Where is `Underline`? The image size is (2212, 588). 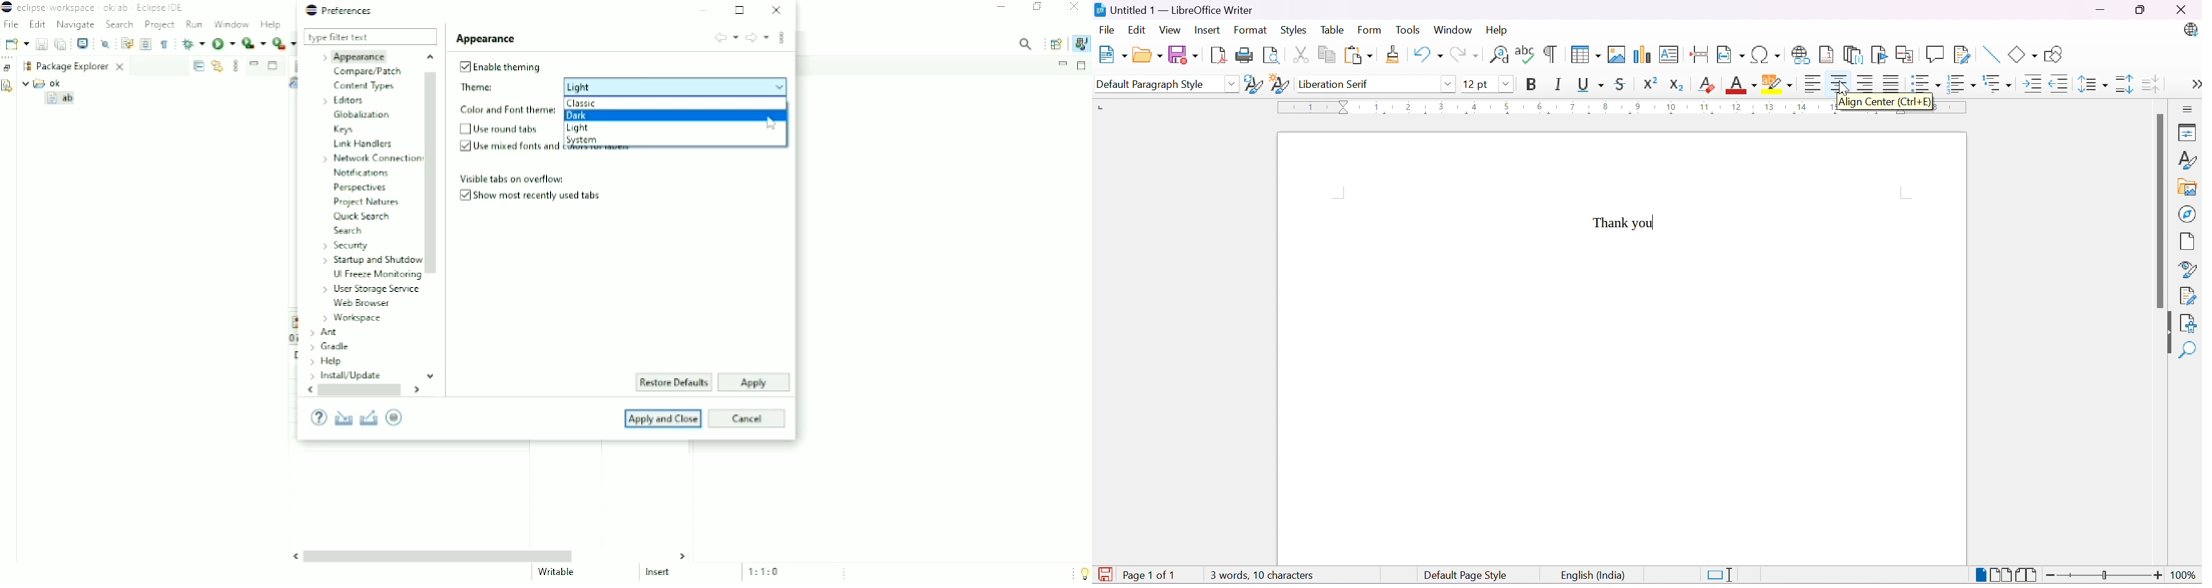 Underline is located at coordinates (1590, 84).